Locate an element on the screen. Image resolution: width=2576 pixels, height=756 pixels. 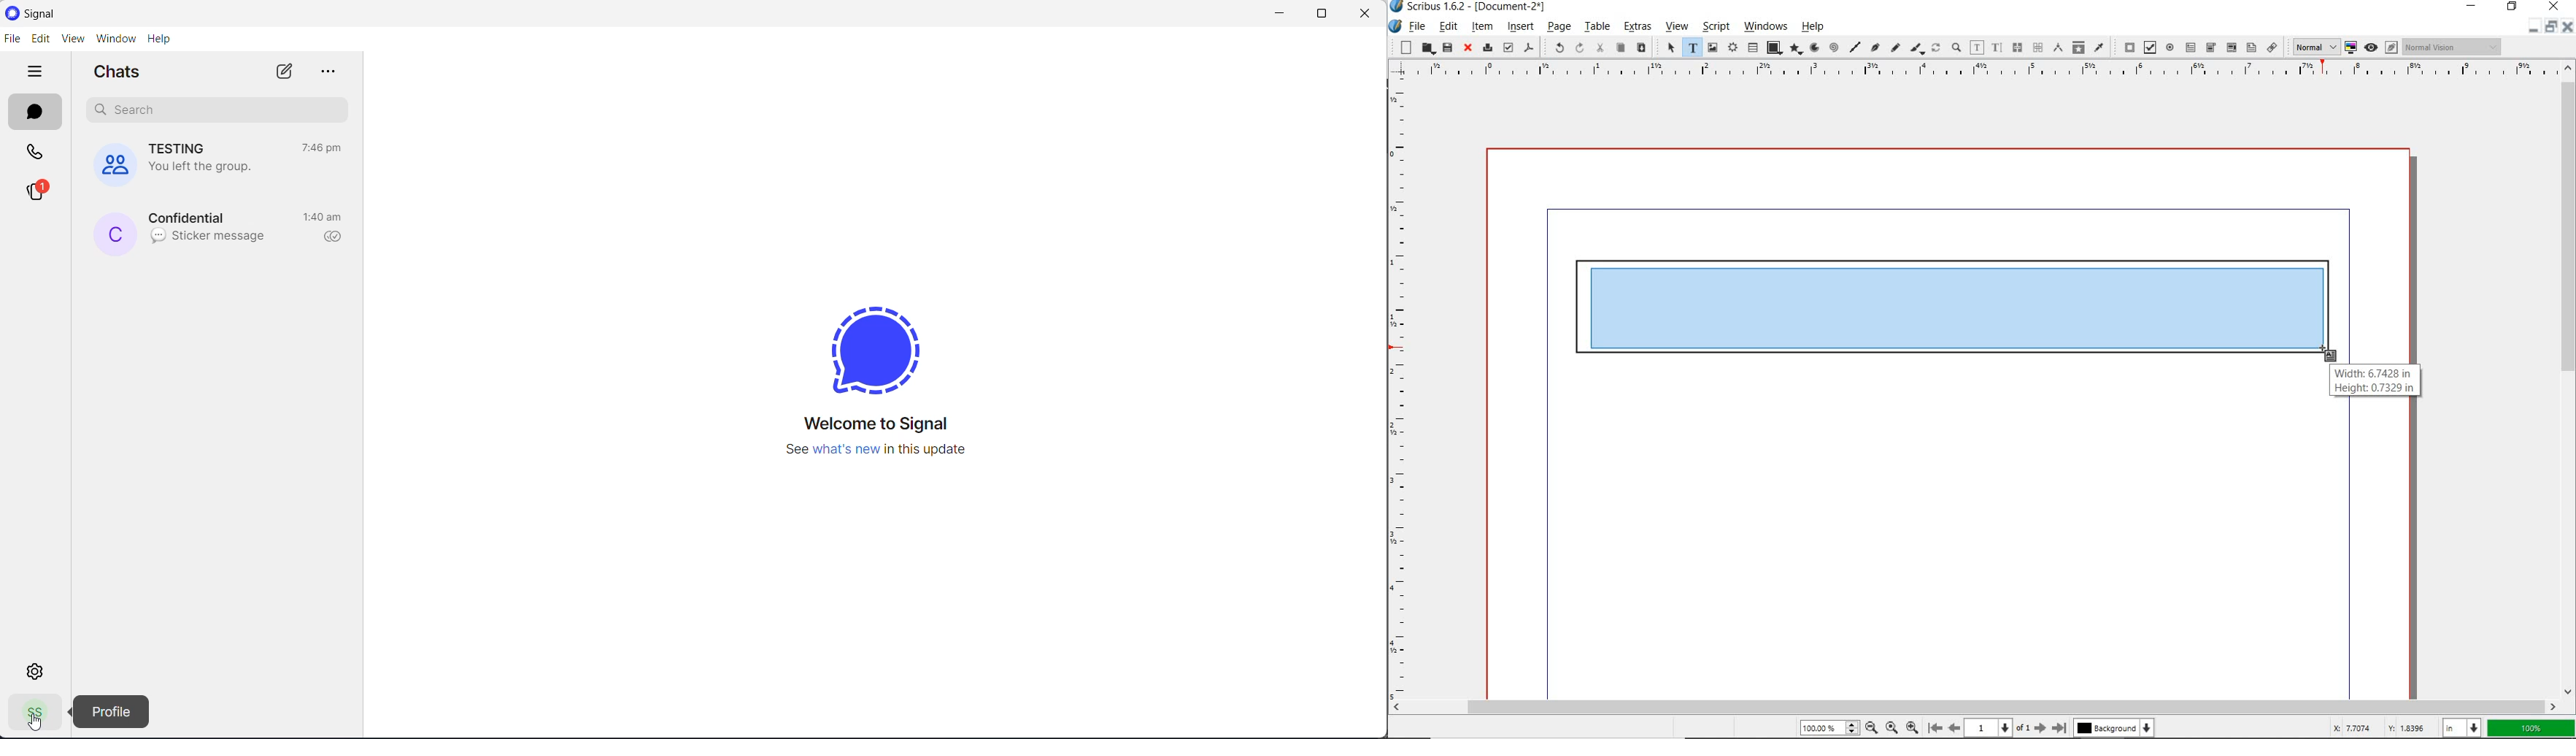
calligraphic line is located at coordinates (1918, 49).